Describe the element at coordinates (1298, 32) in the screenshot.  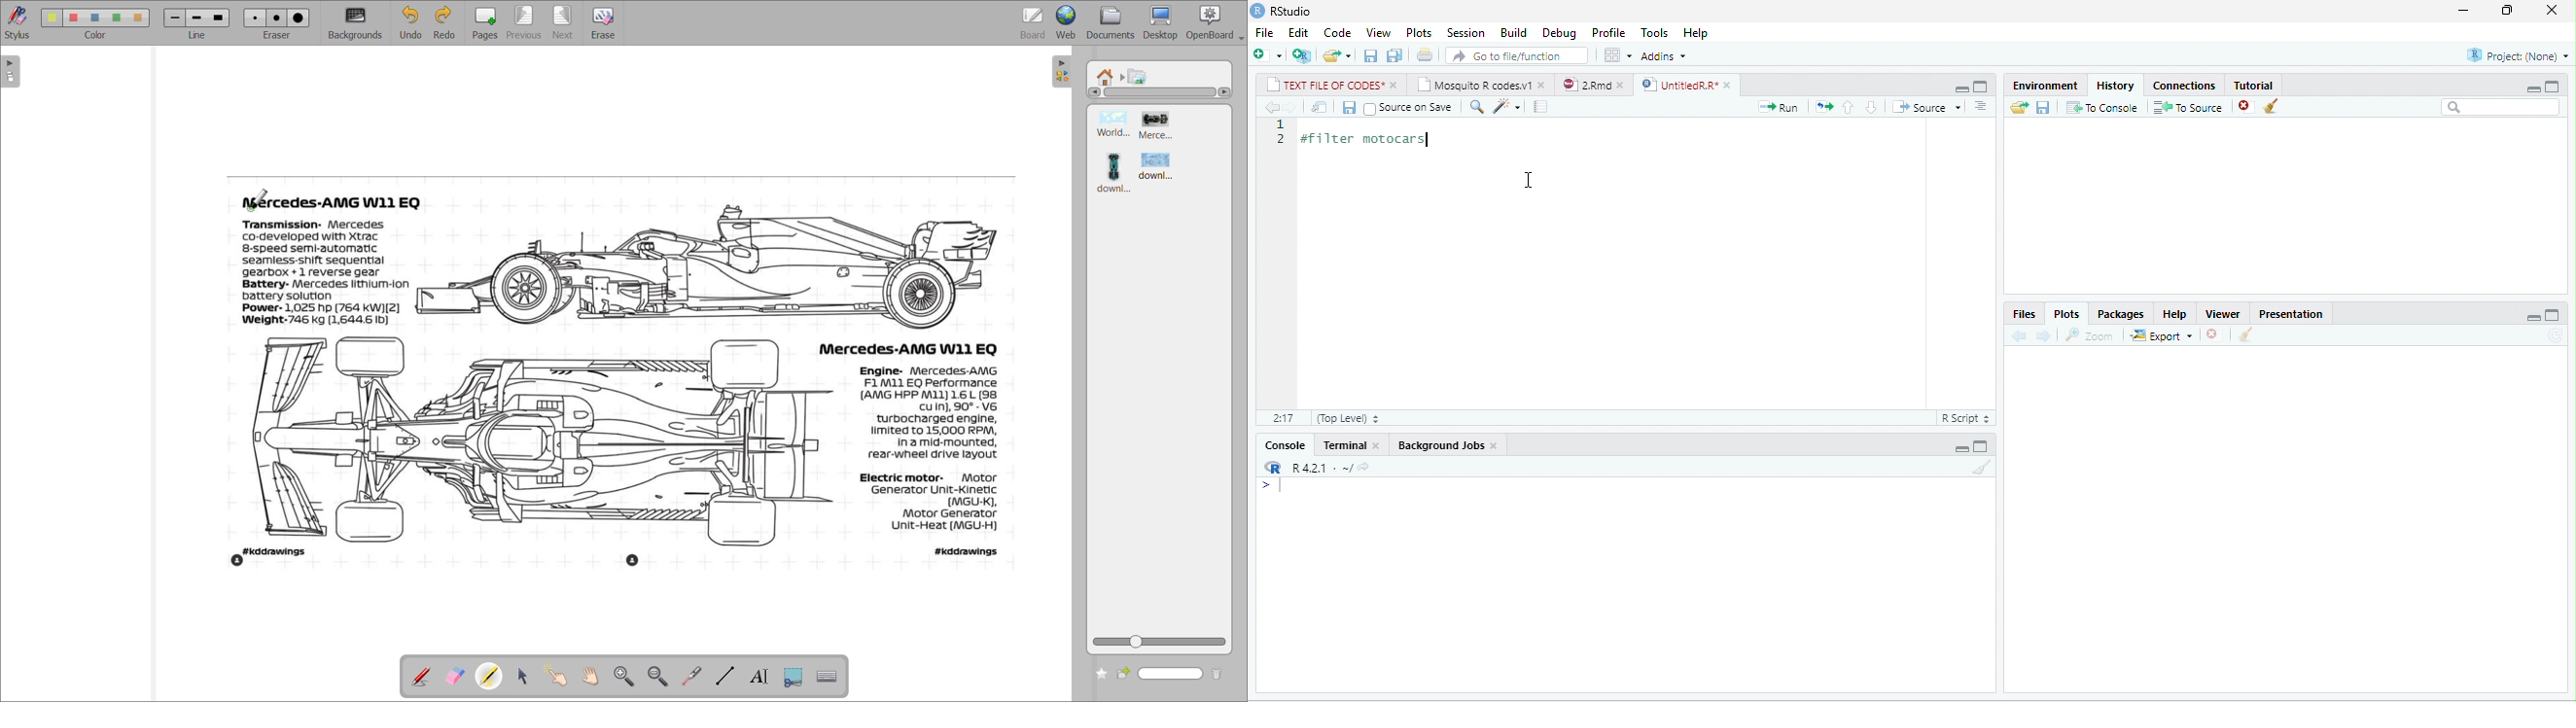
I see `Edit` at that location.